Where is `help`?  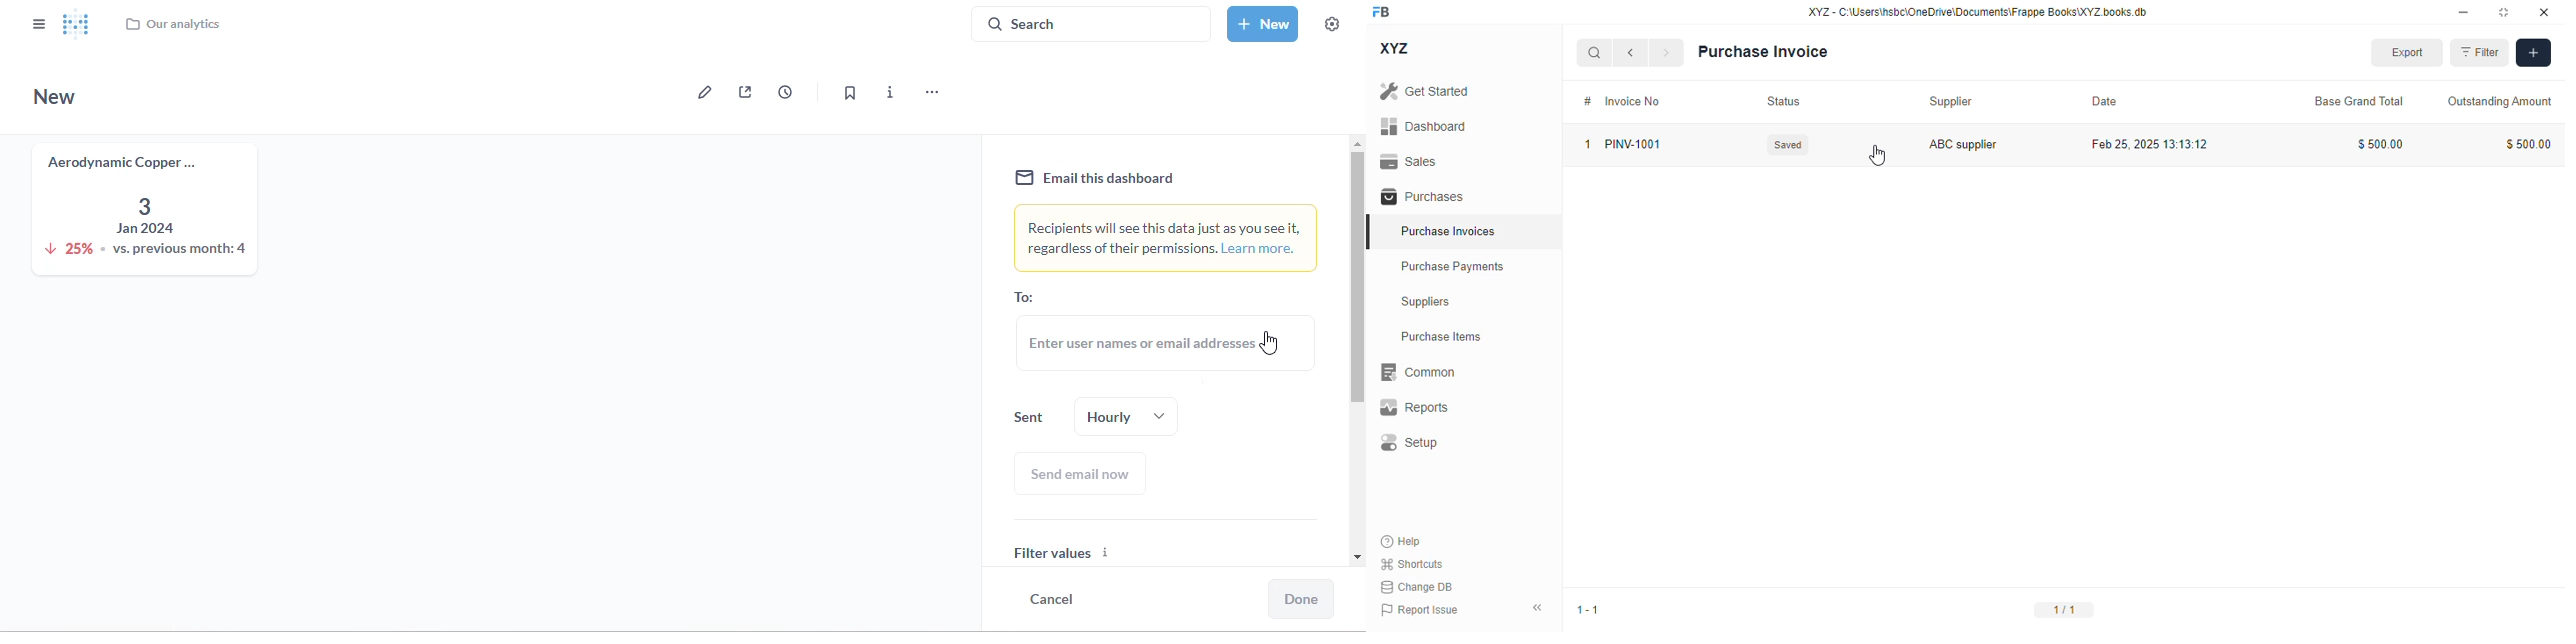 help is located at coordinates (1401, 542).